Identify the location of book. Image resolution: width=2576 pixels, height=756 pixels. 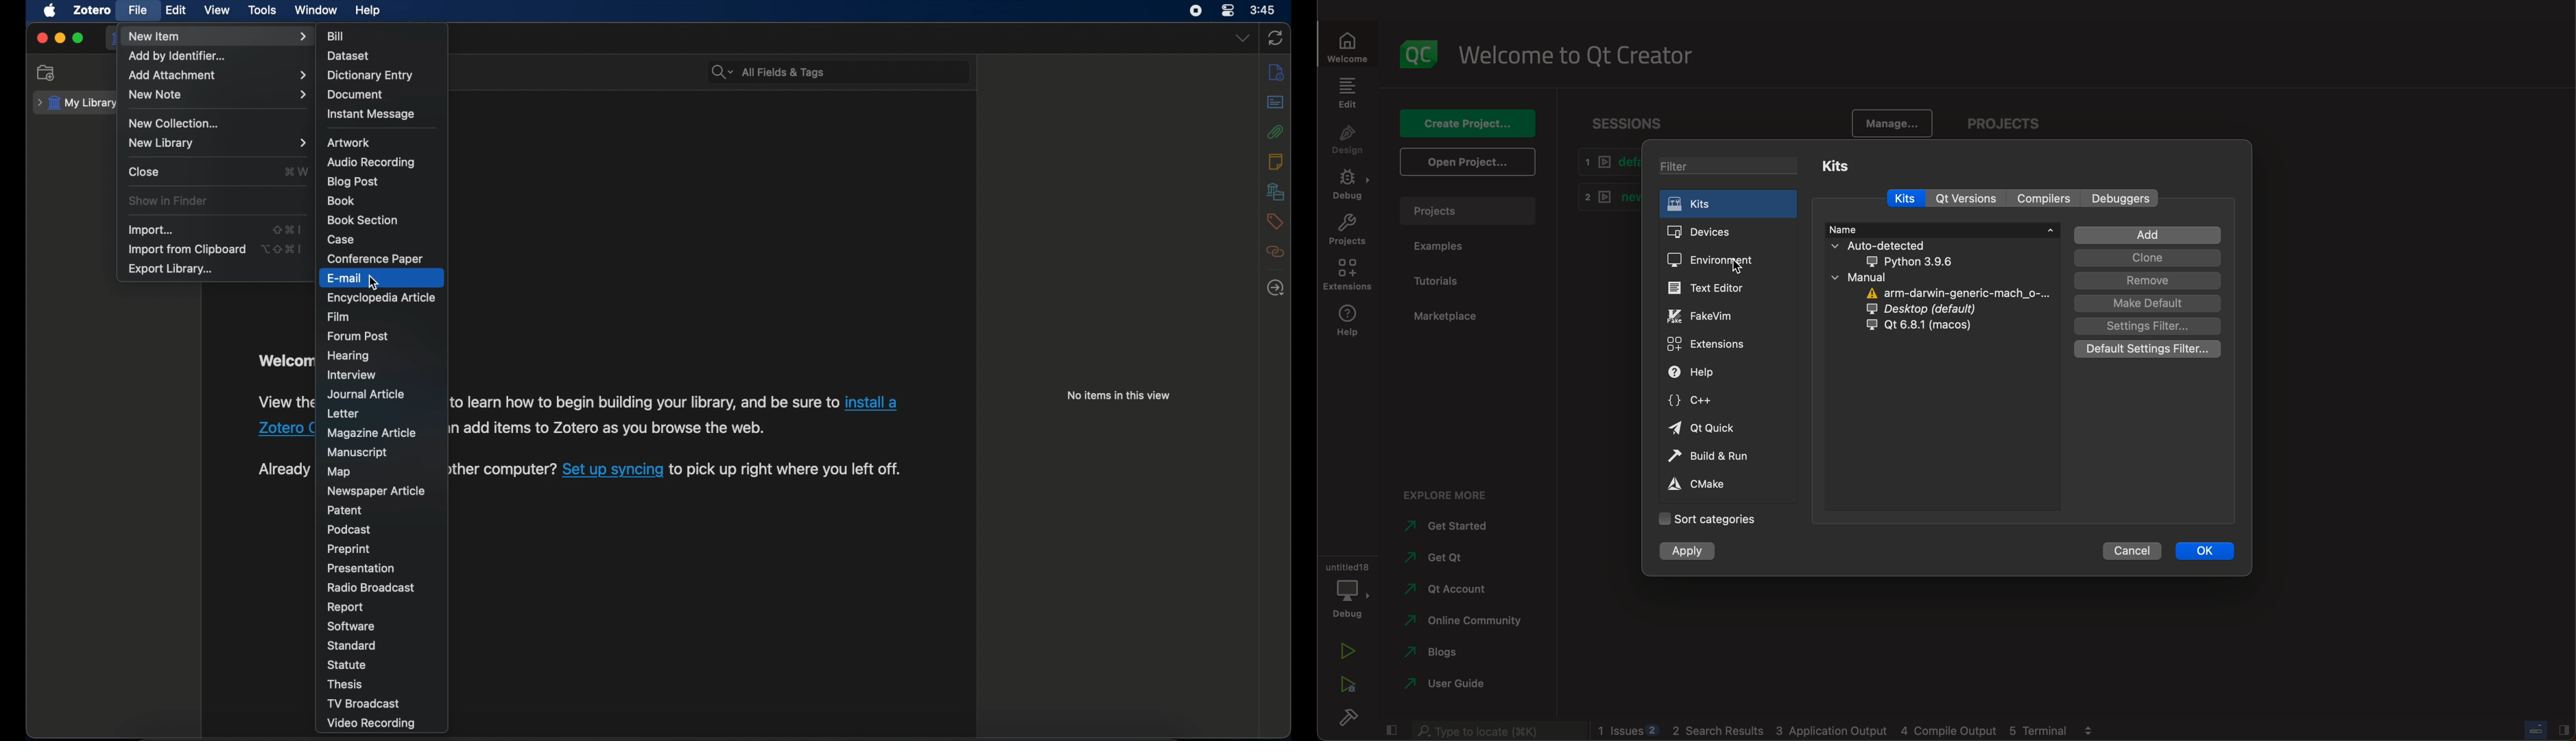
(340, 202).